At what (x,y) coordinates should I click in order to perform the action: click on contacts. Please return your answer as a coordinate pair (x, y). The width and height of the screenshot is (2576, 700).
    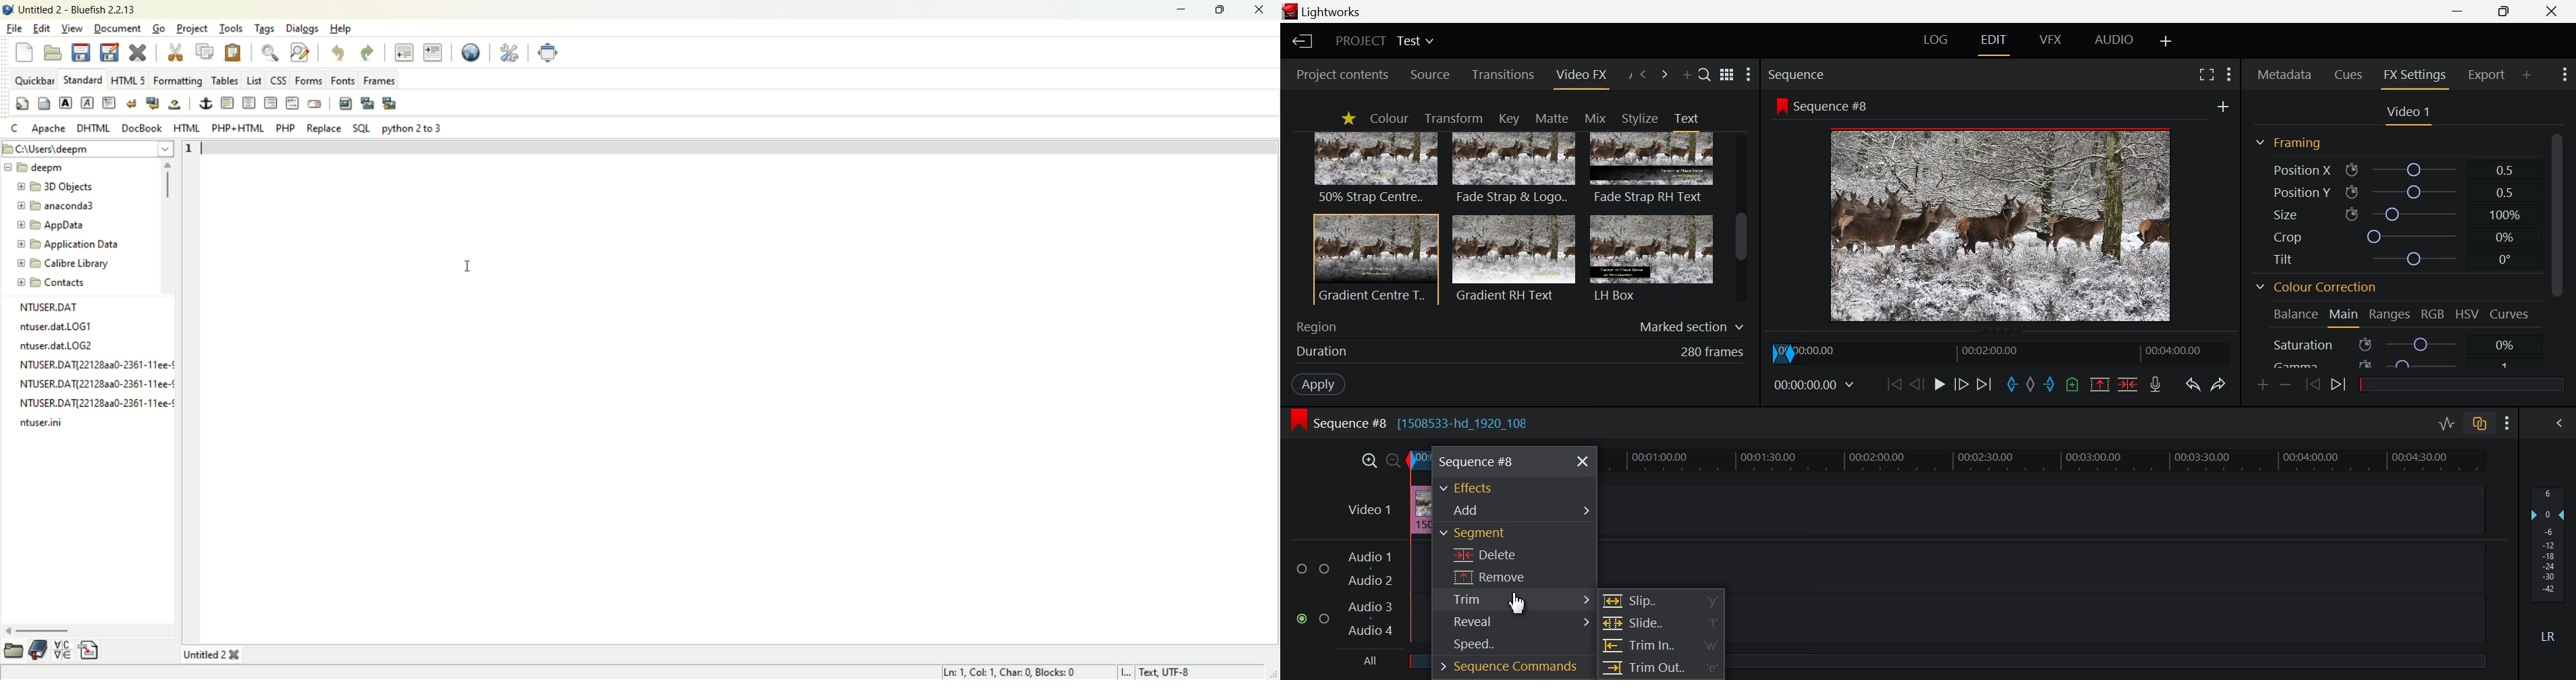
    Looking at the image, I should click on (50, 282).